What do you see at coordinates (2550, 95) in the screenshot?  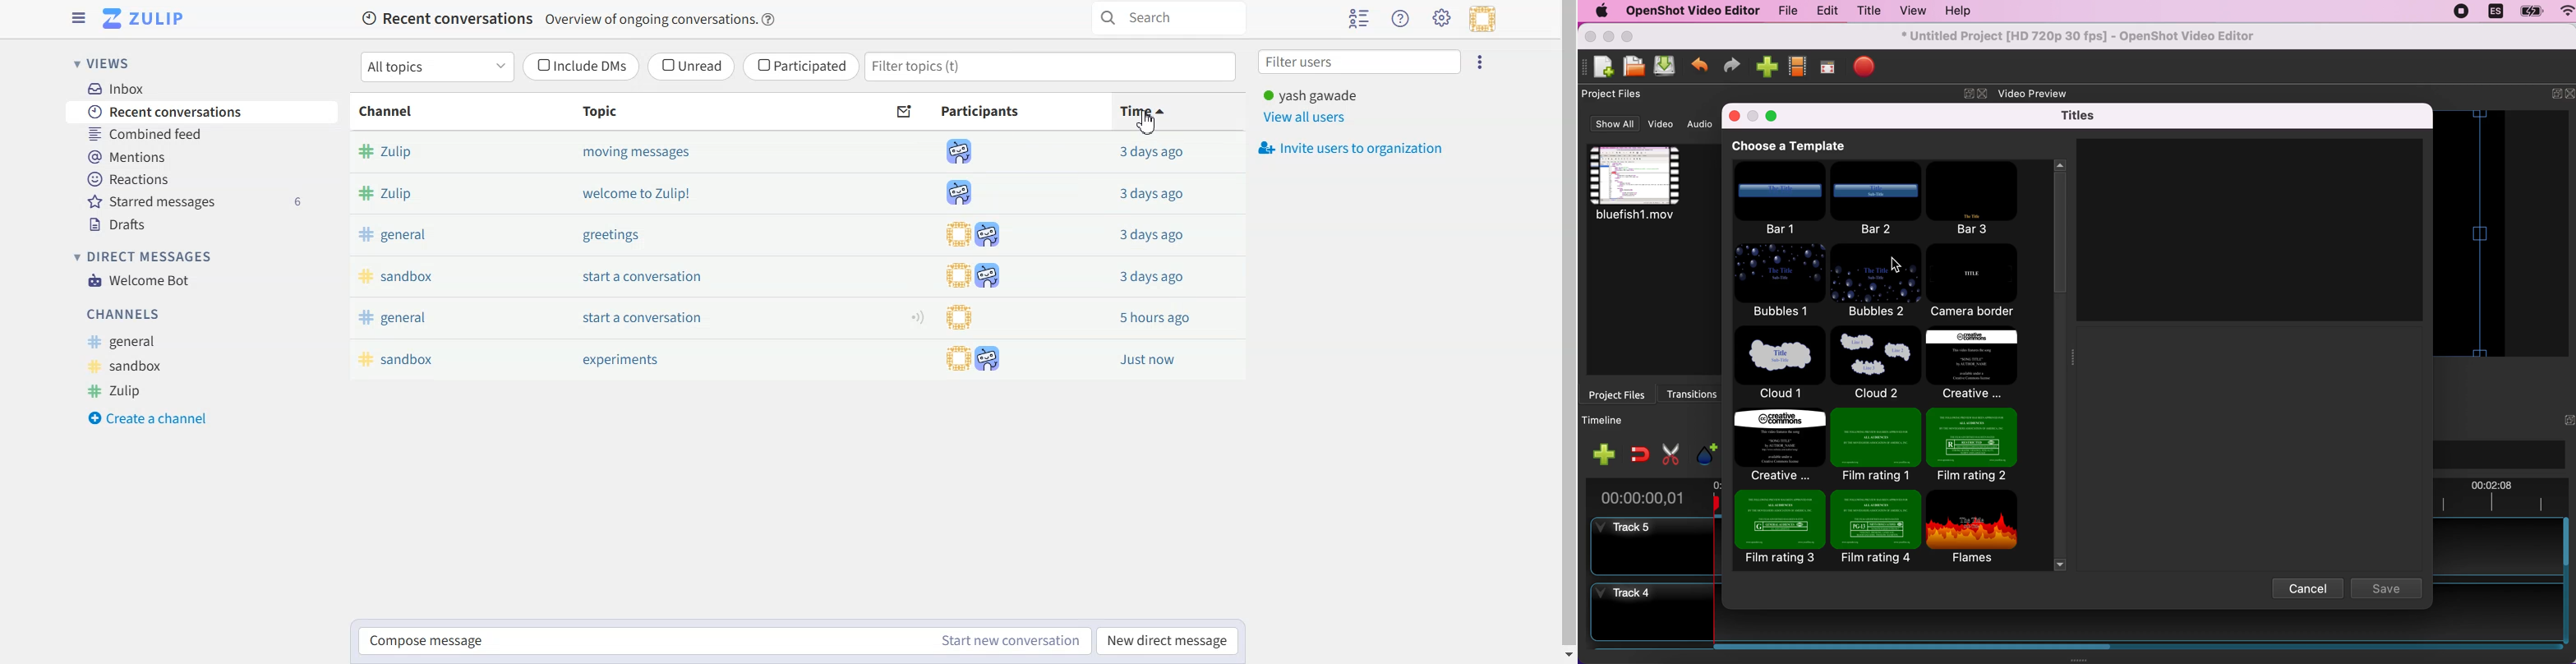 I see `expand/hide` at bounding box center [2550, 95].